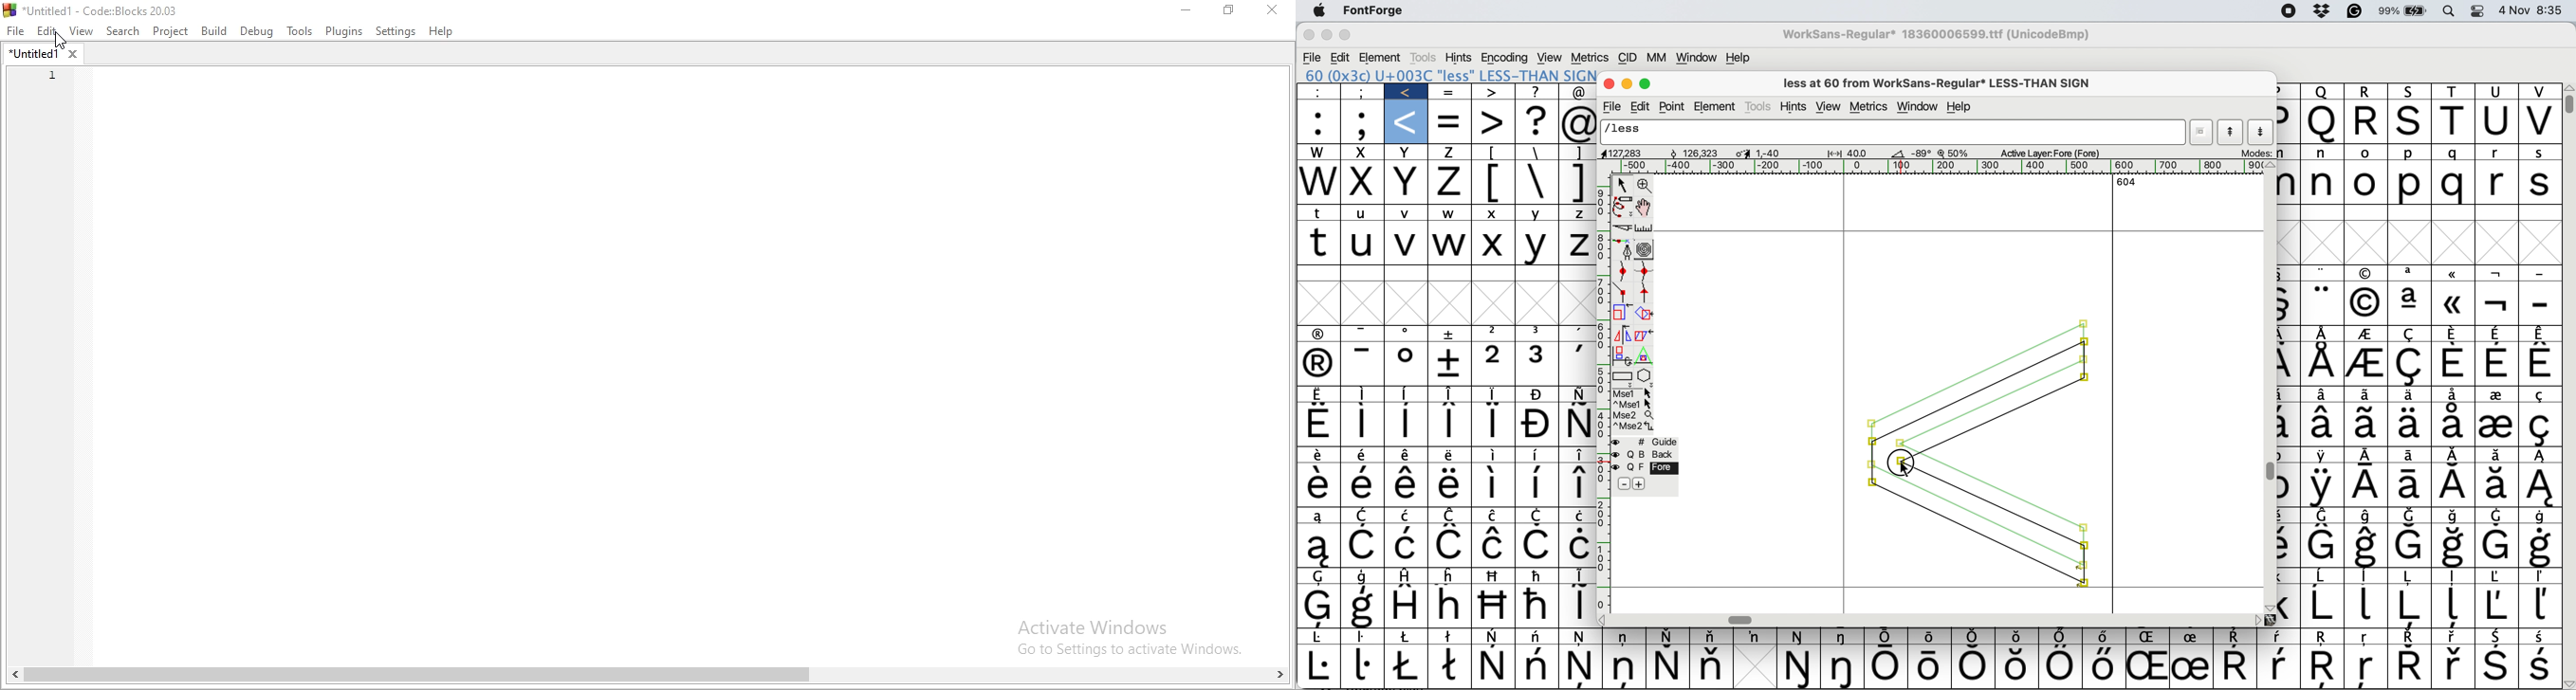 The width and height of the screenshot is (2576, 700). I want to click on grammarly, so click(2354, 11).